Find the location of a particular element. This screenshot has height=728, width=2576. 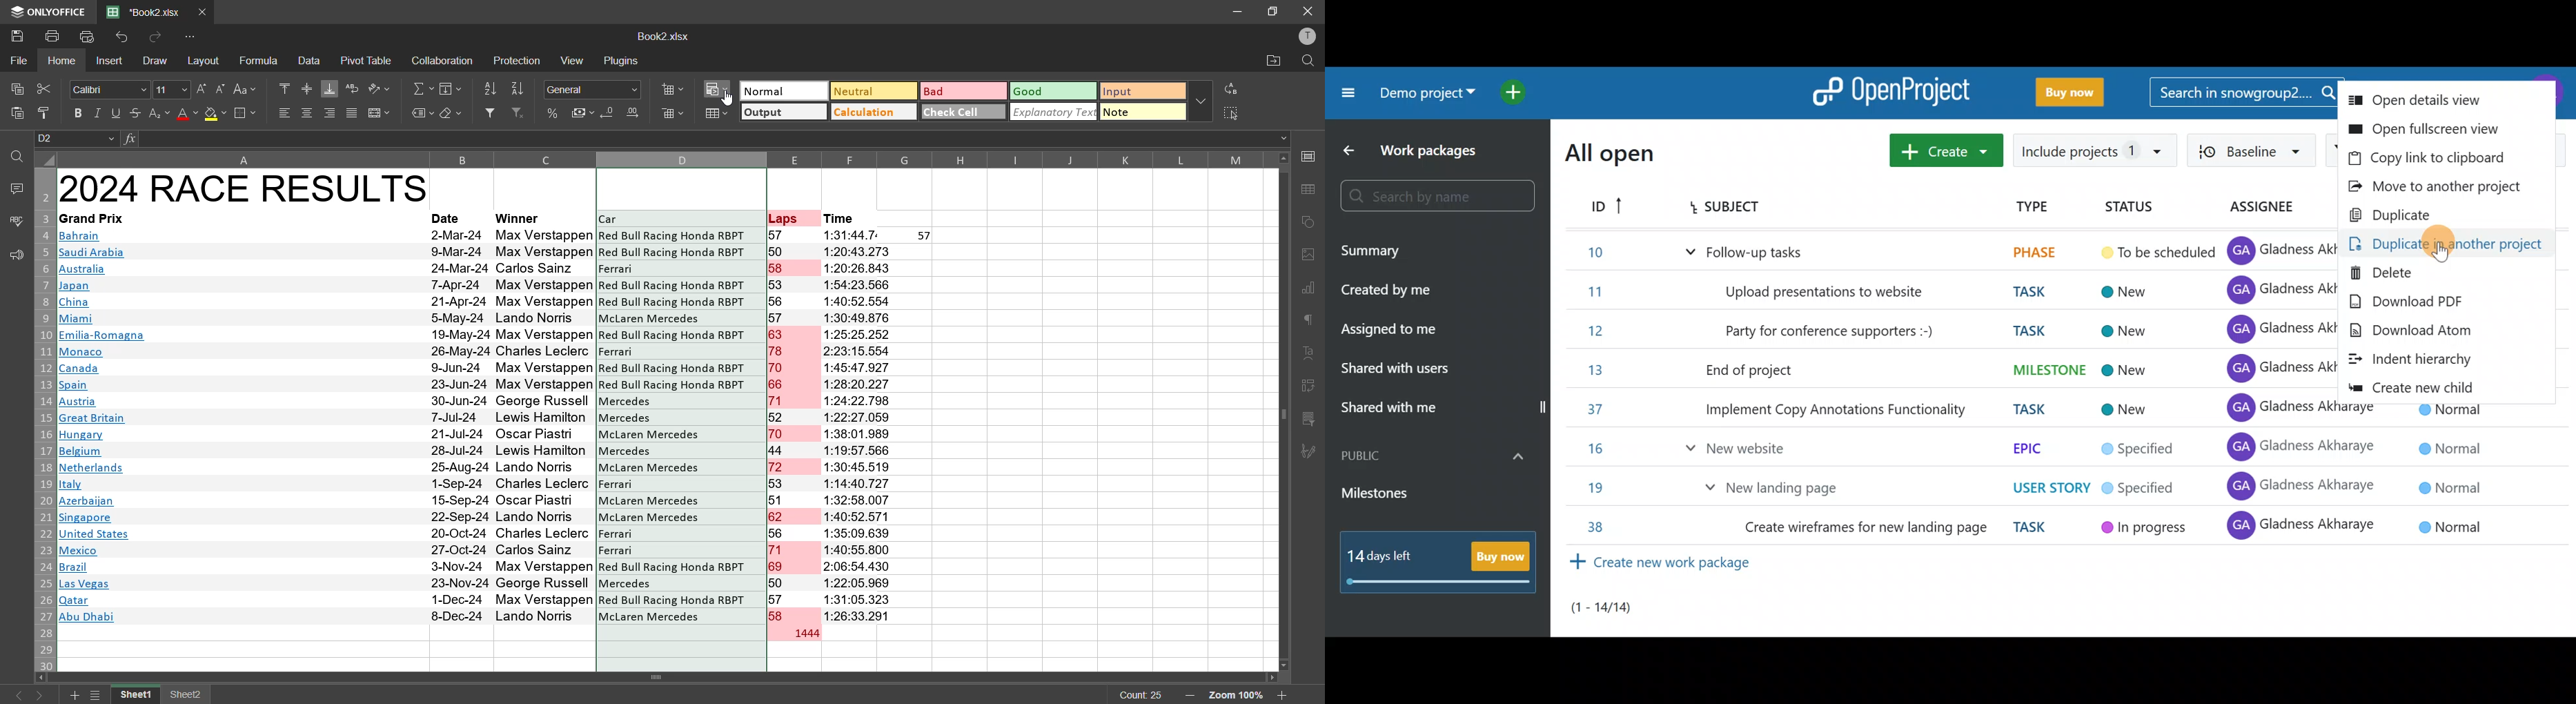

quick print is located at coordinates (88, 38).